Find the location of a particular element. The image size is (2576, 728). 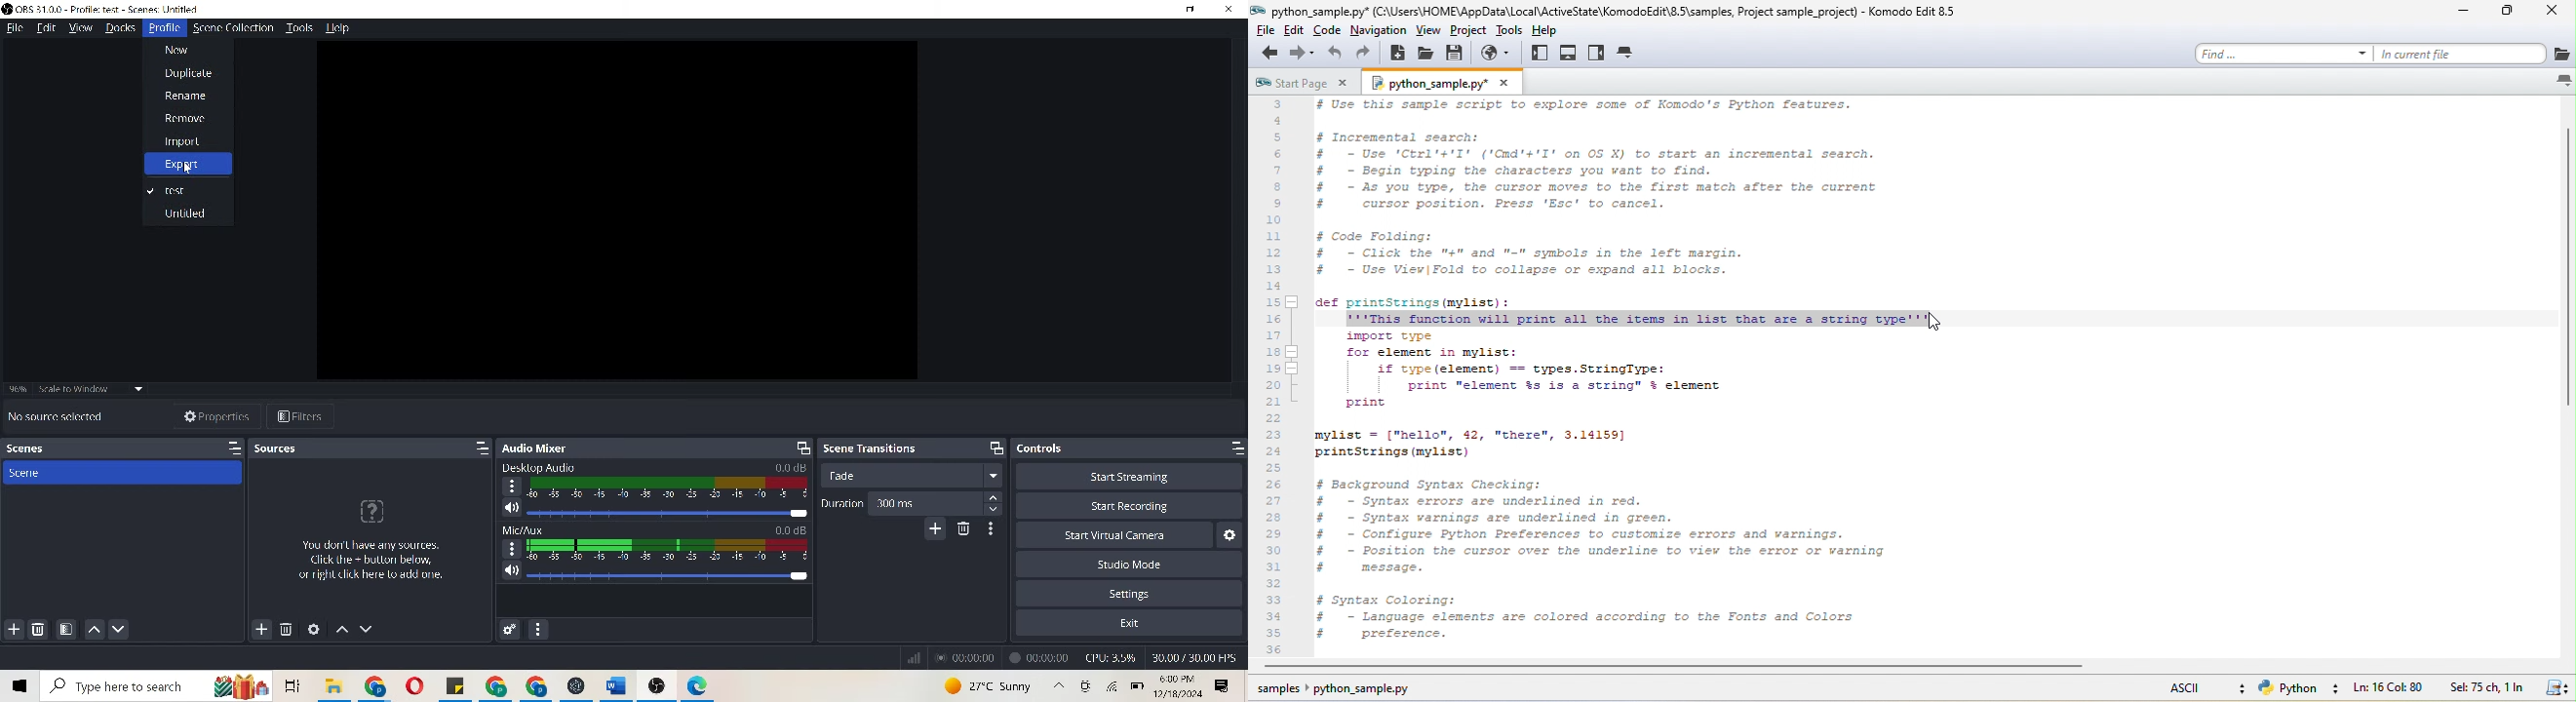

scenes is located at coordinates (46, 448).